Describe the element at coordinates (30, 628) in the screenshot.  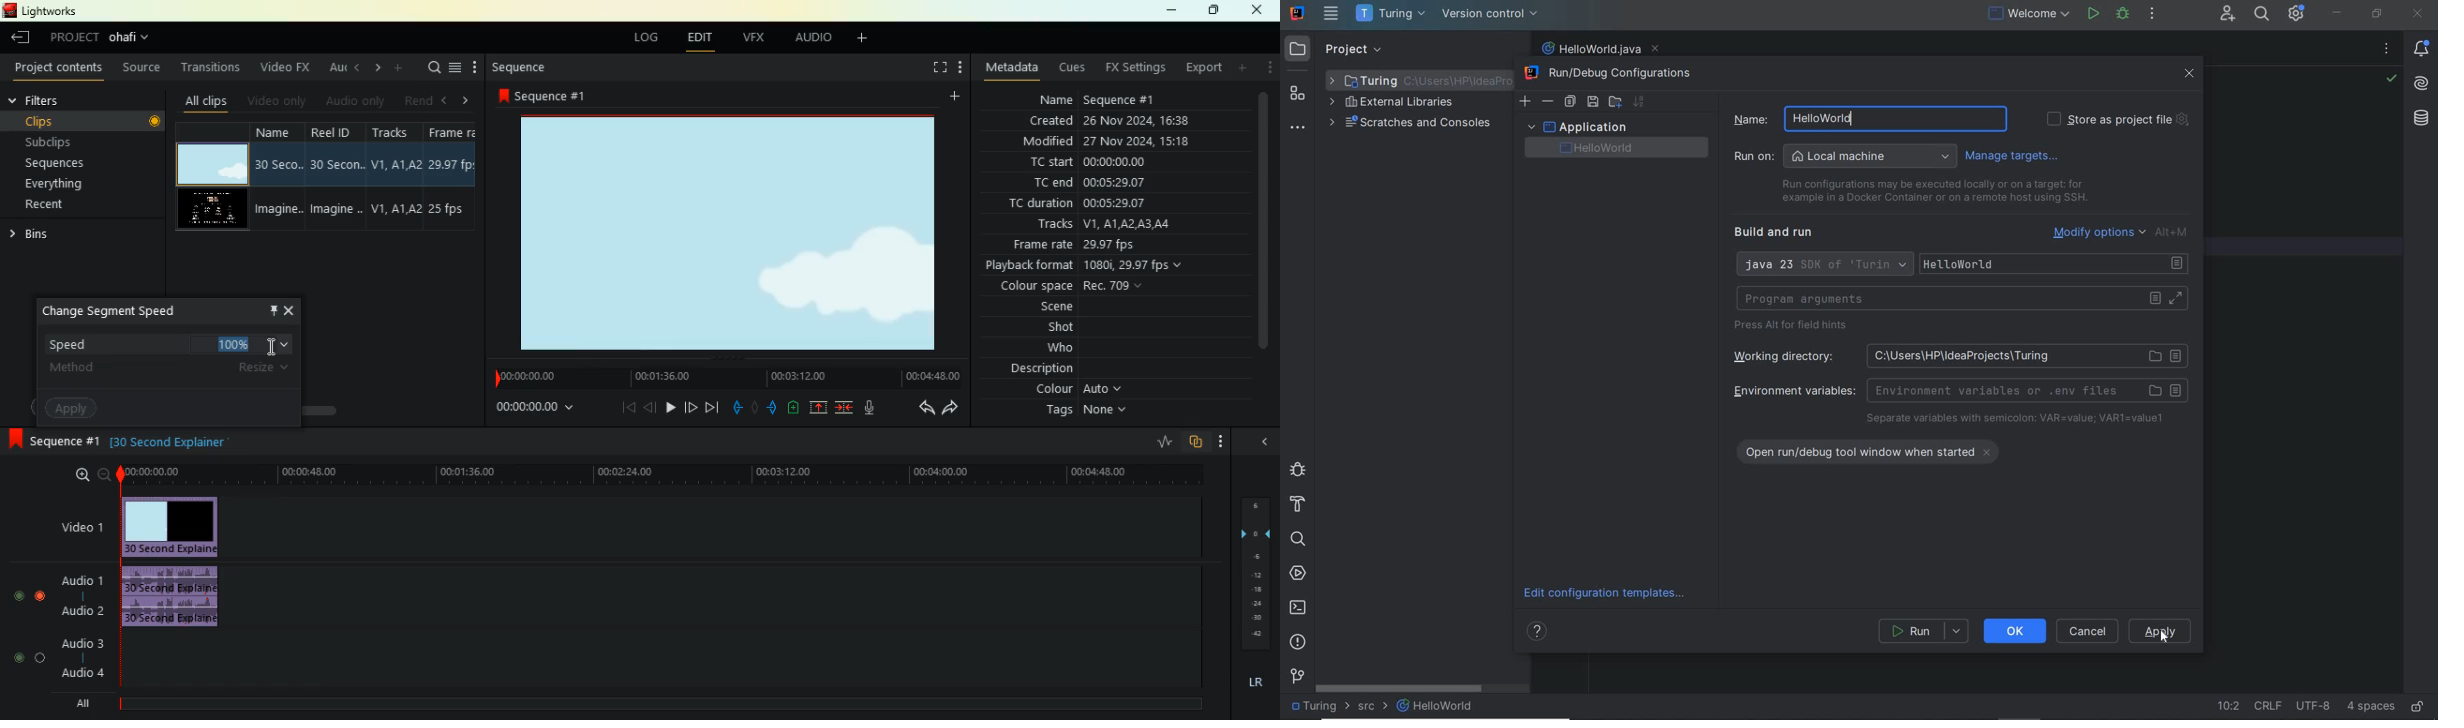
I see `toggle buttons` at that location.